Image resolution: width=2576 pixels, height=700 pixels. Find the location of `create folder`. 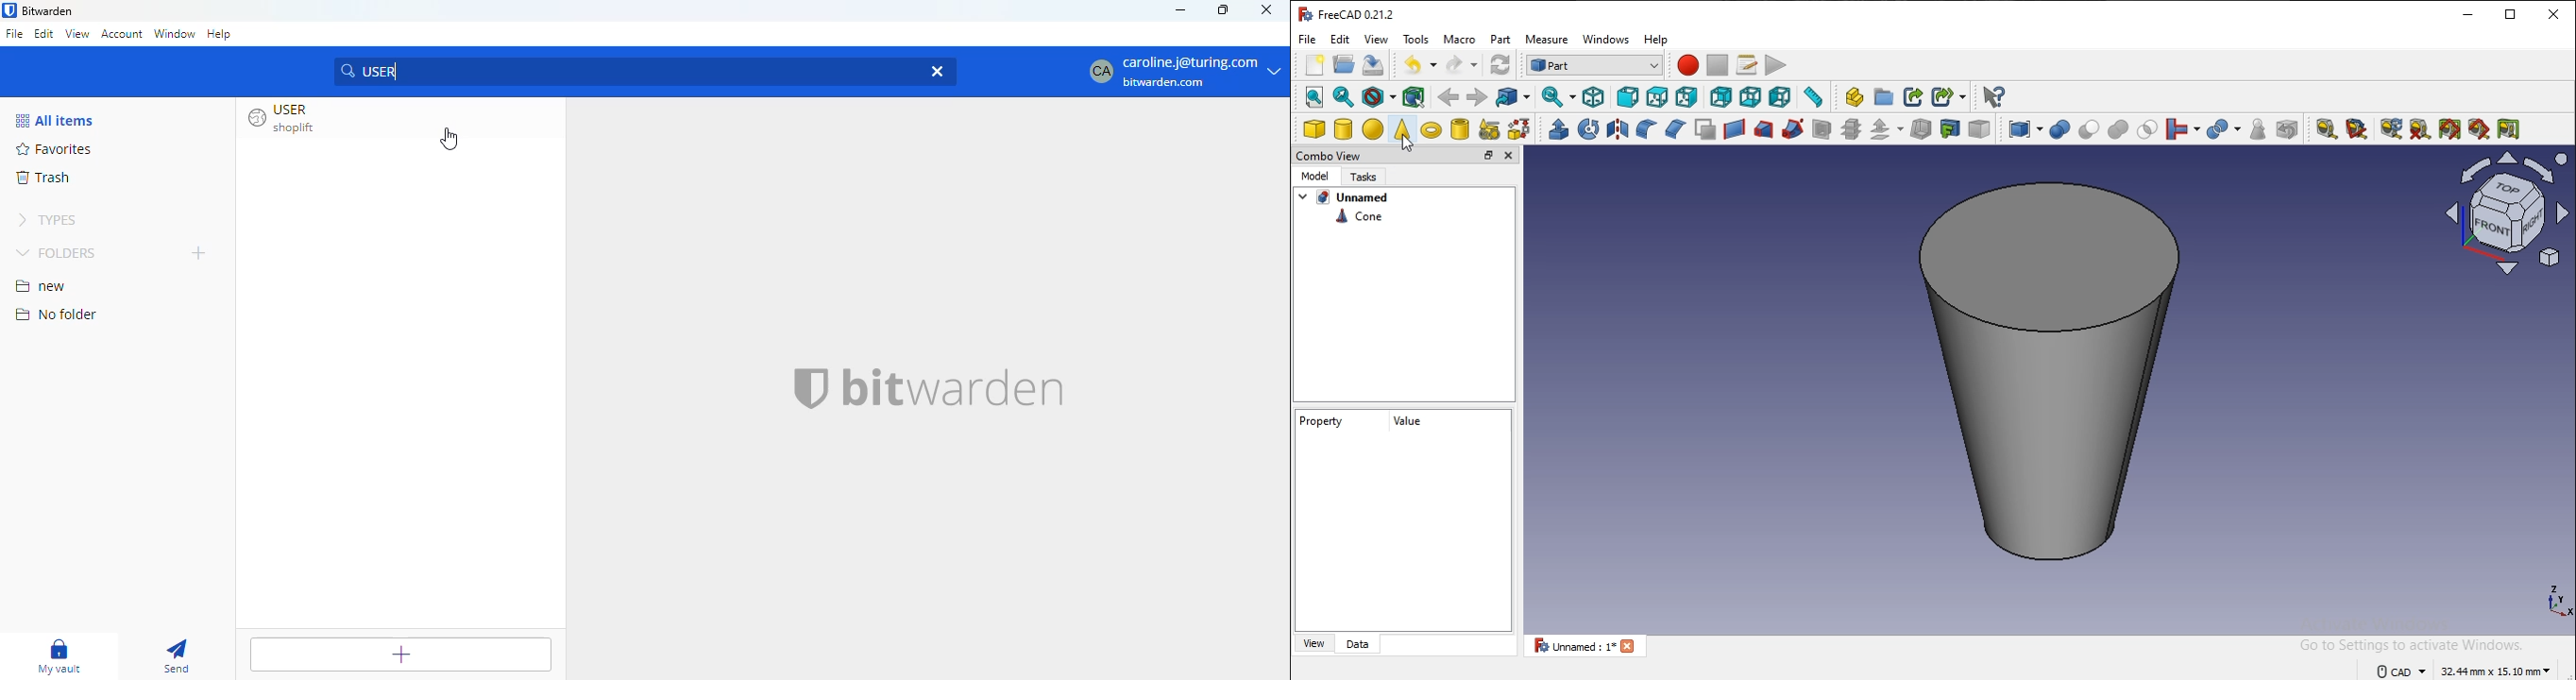

create folder is located at coordinates (1886, 95).